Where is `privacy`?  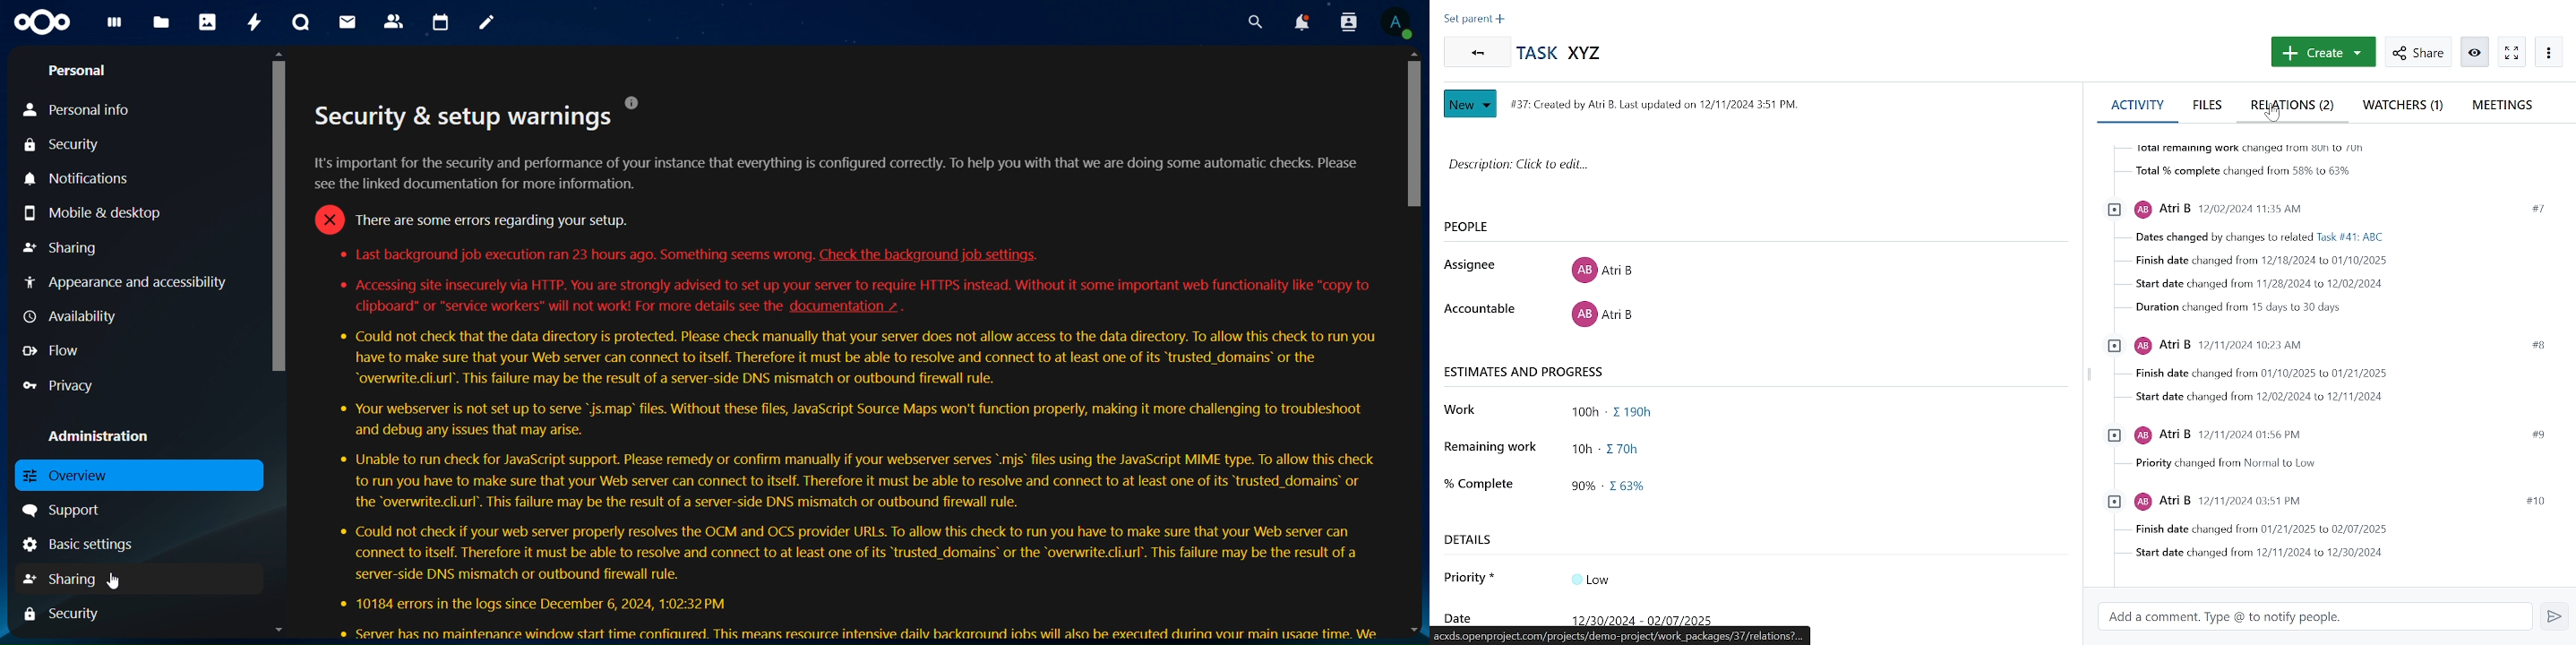
privacy is located at coordinates (66, 385).